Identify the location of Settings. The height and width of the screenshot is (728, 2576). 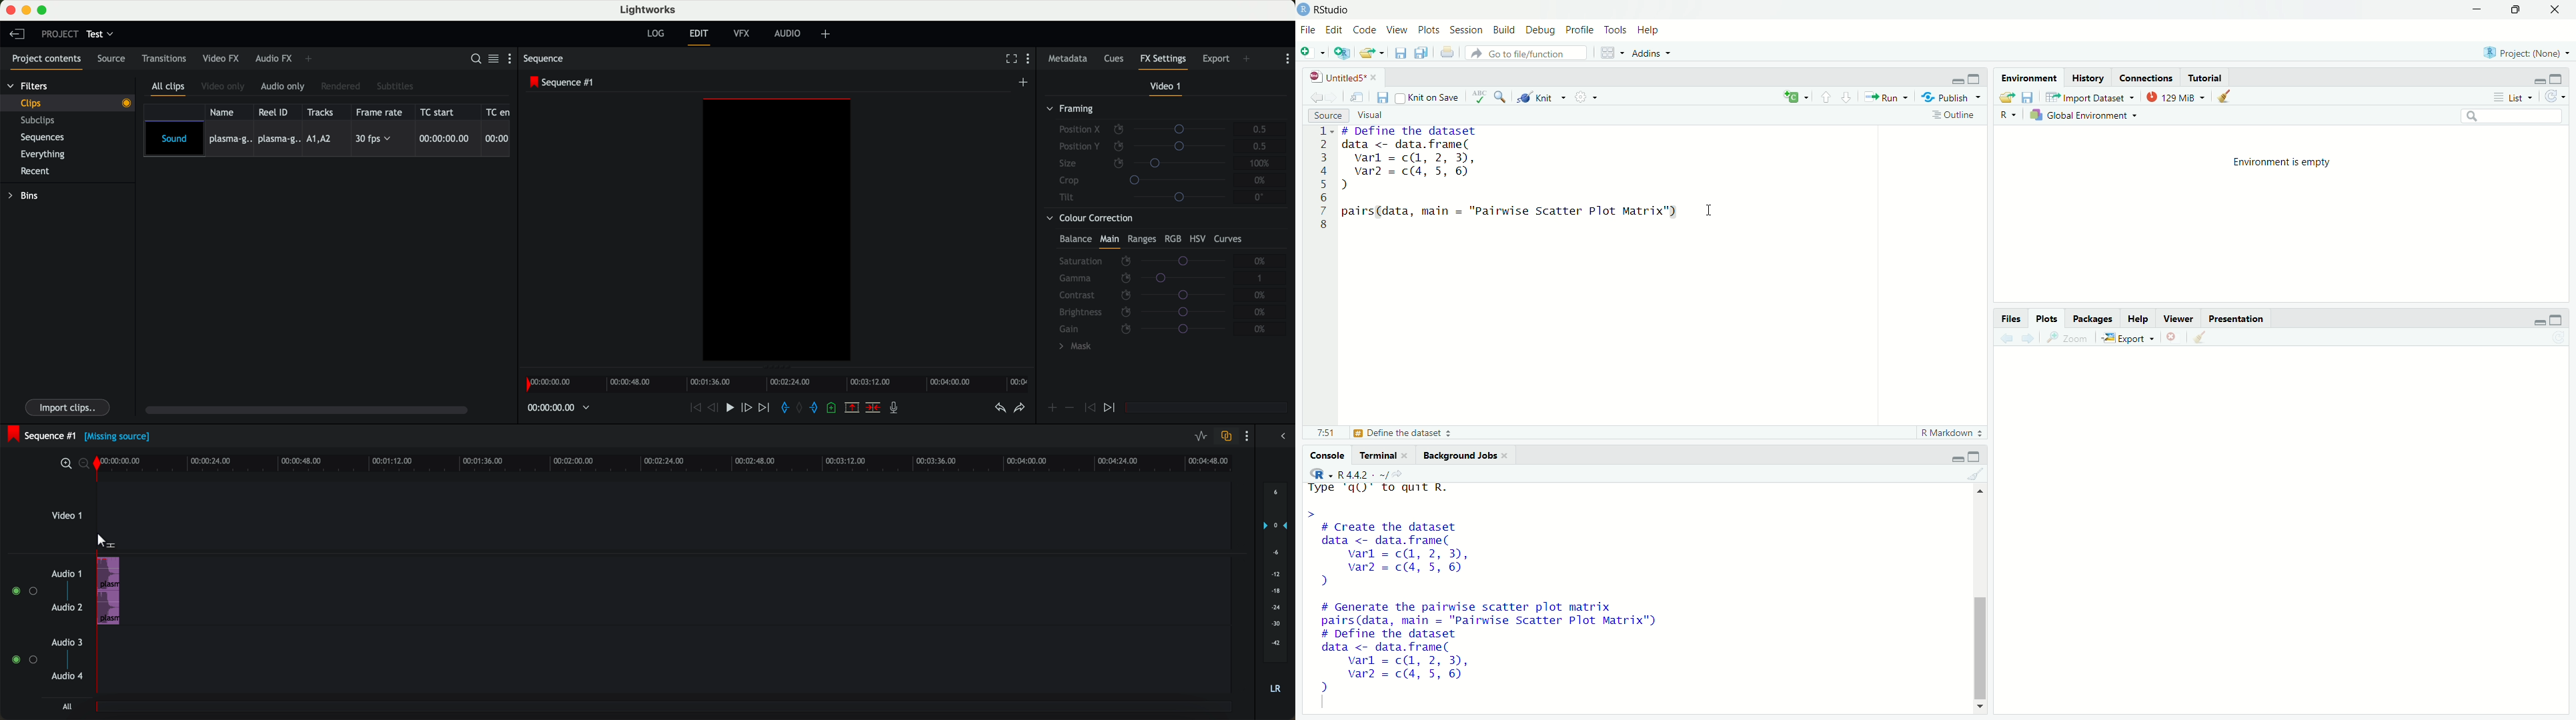
(1585, 96).